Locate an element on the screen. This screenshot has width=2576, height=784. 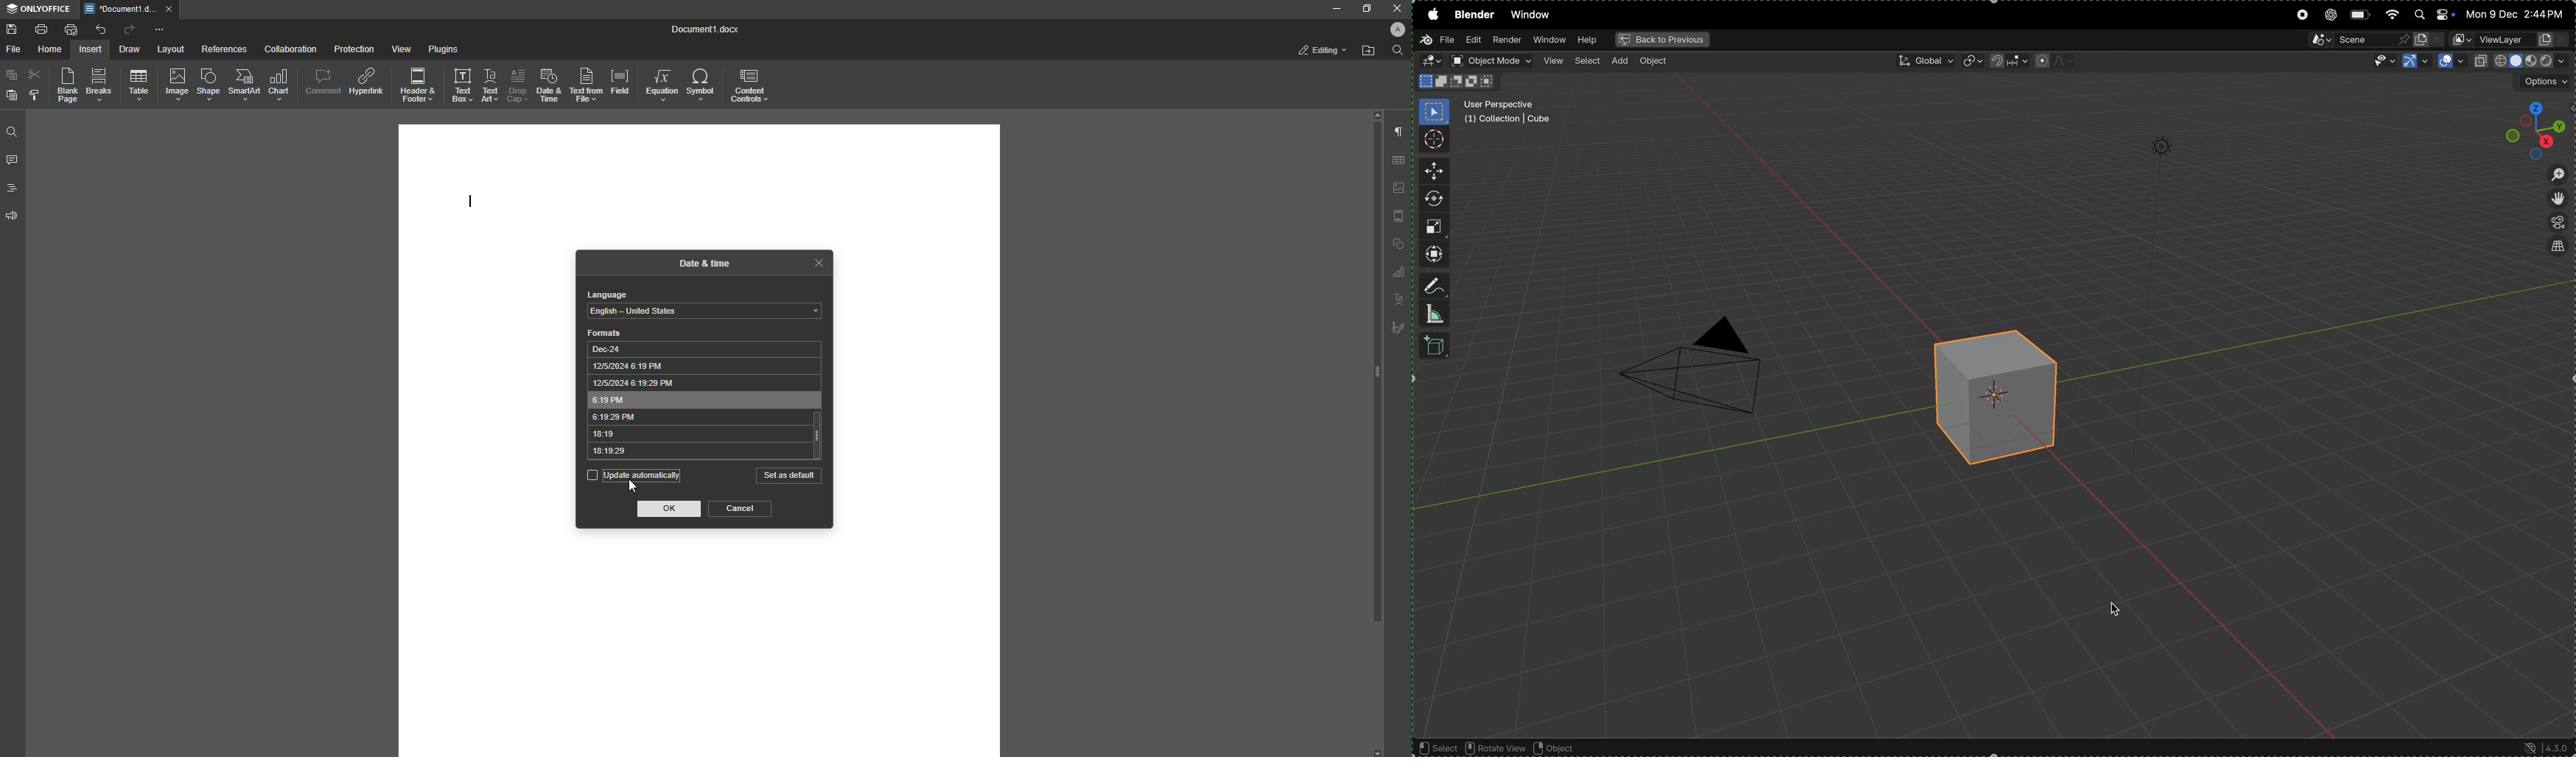
shape settings is located at coordinates (1398, 242).